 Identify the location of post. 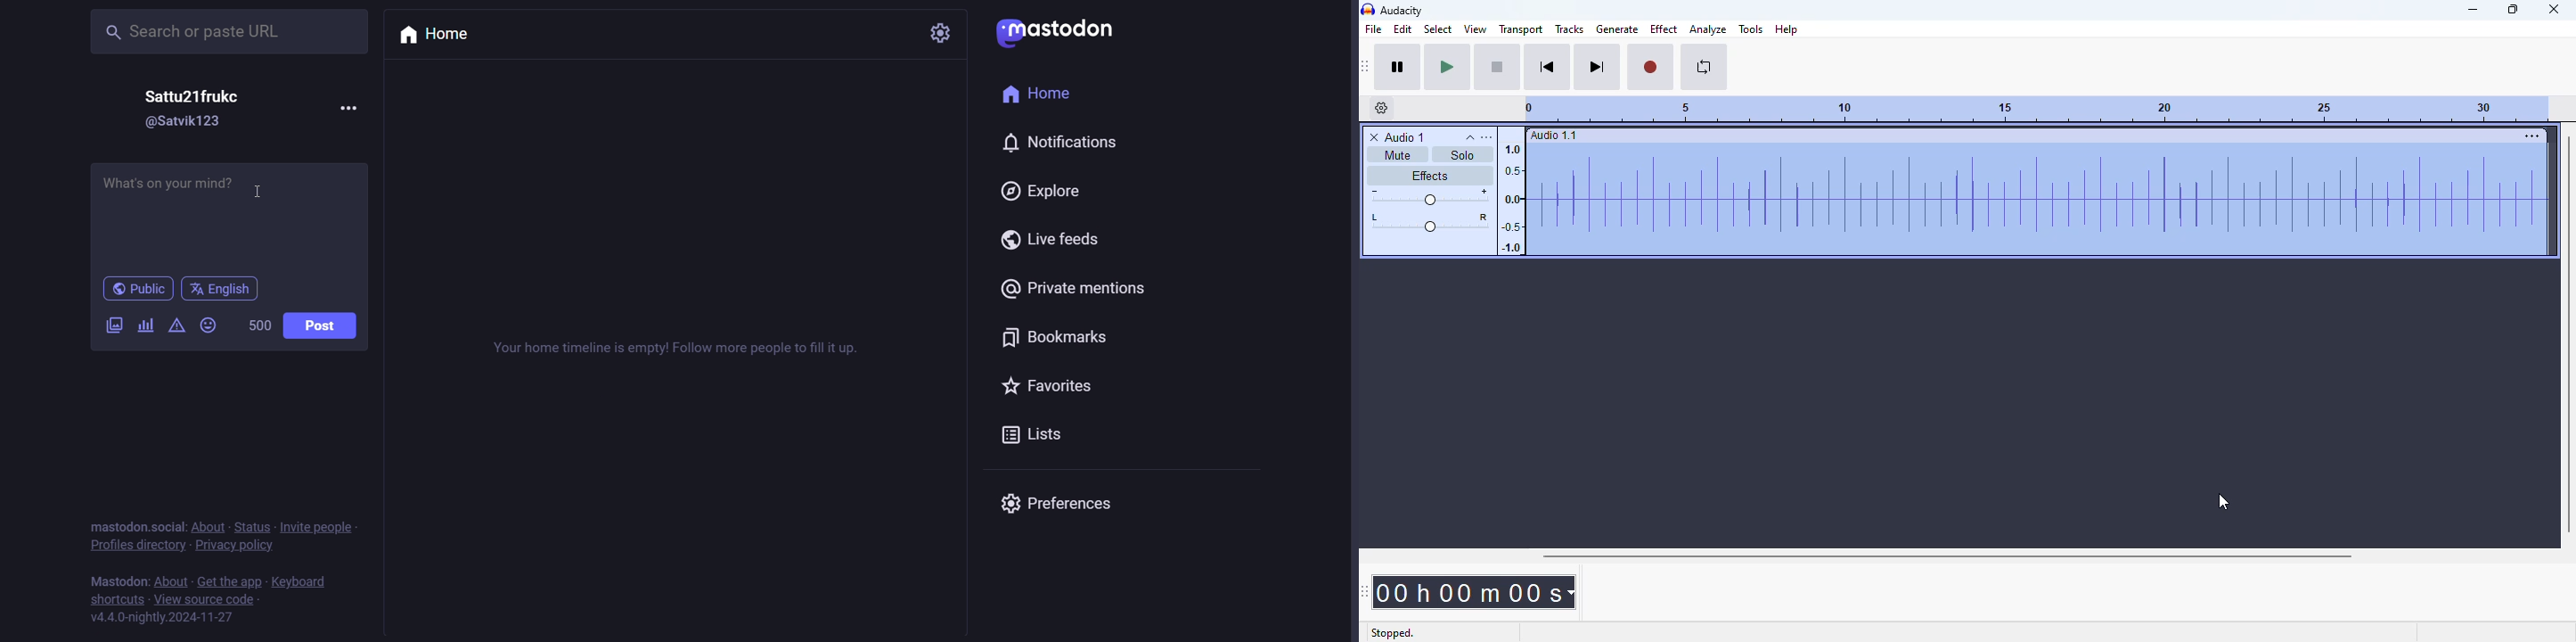
(321, 326).